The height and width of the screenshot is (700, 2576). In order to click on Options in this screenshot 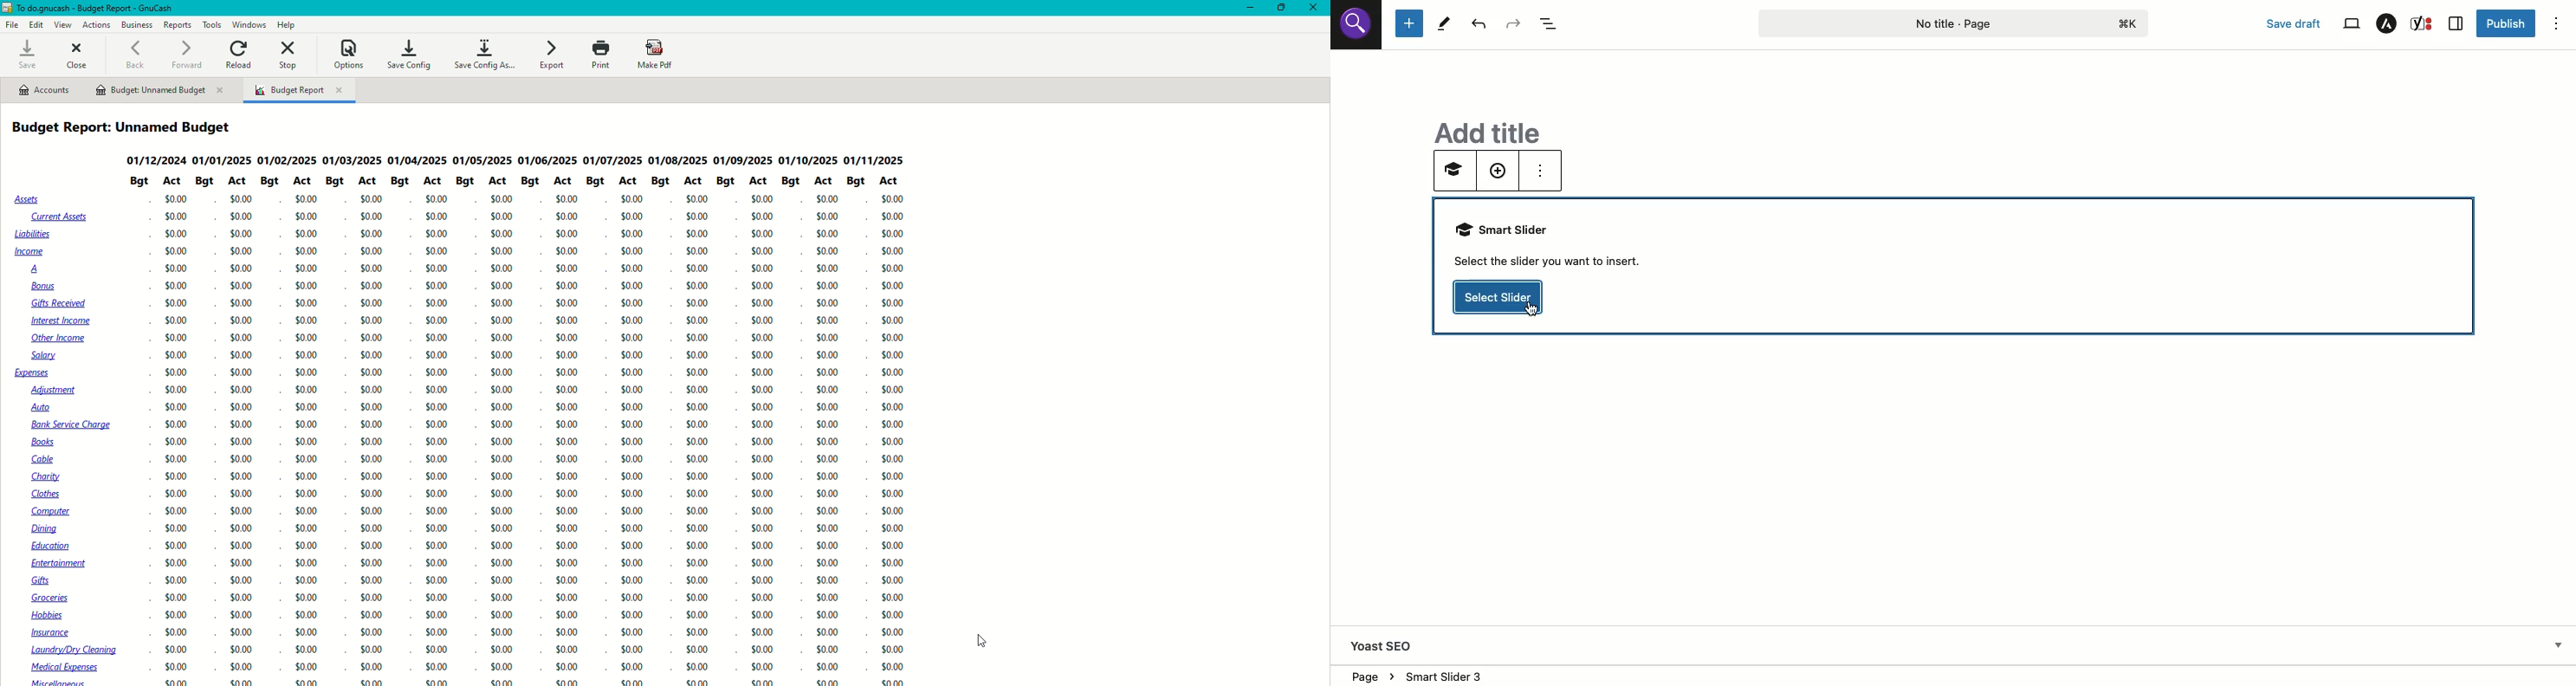, I will do `click(348, 53)`.